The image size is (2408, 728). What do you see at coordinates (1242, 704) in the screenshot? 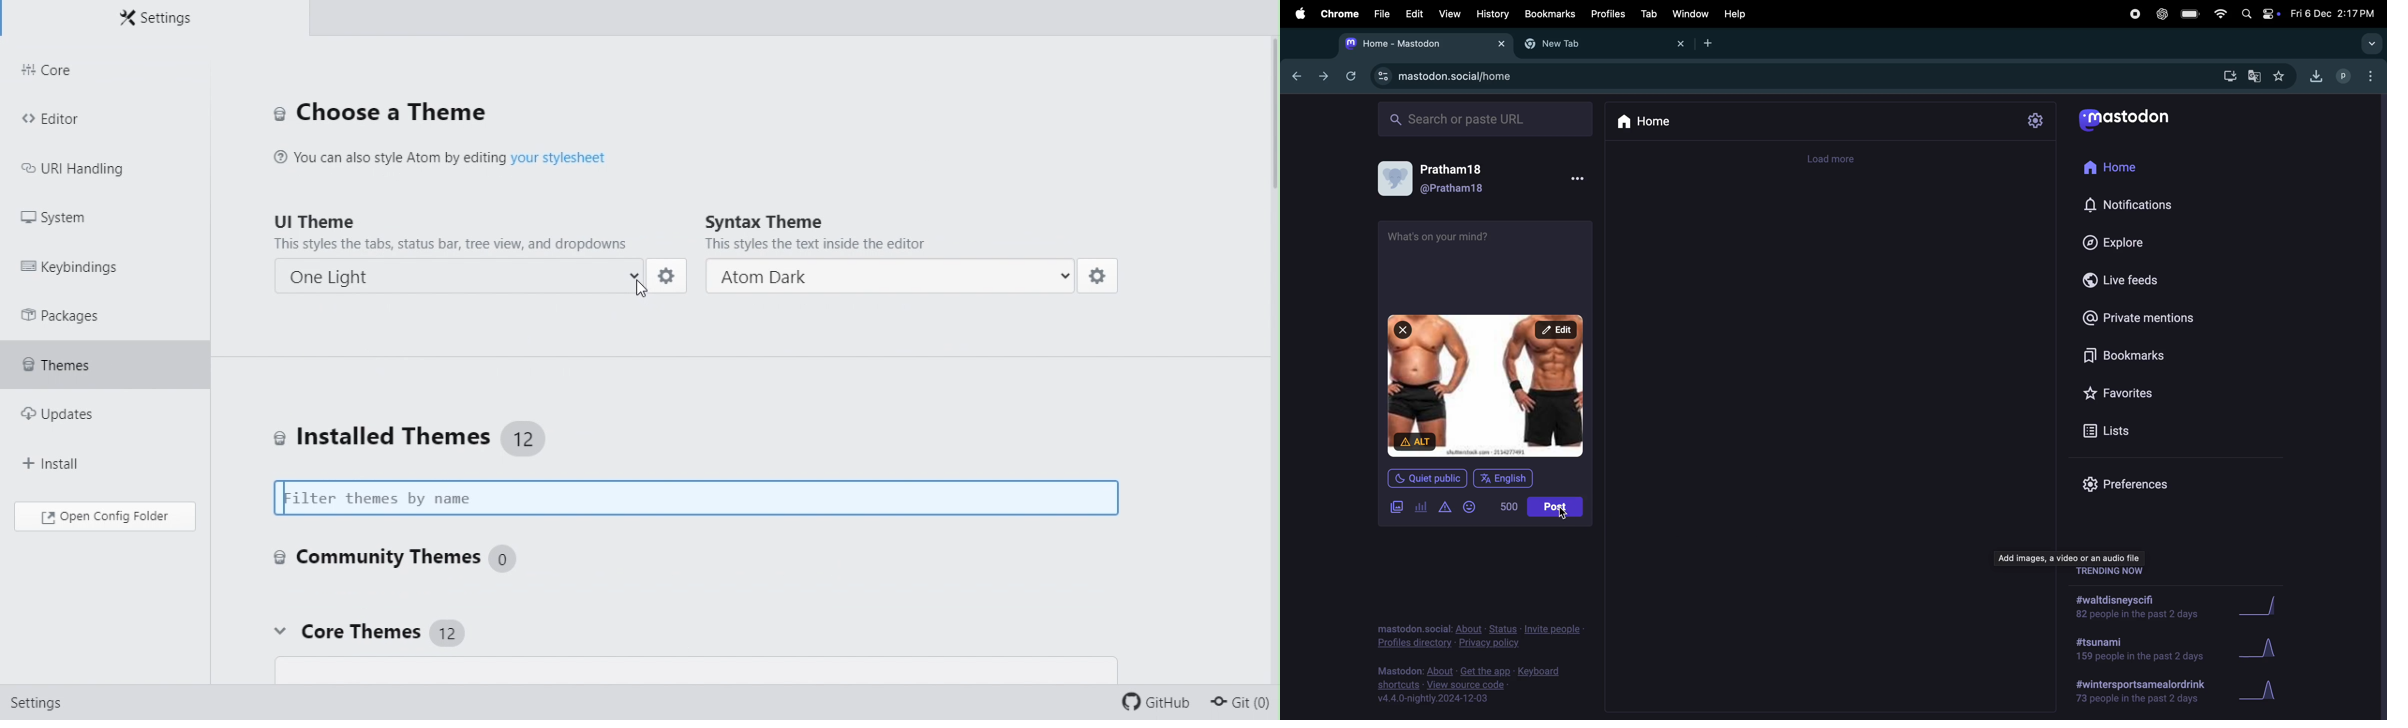
I see `git` at bounding box center [1242, 704].